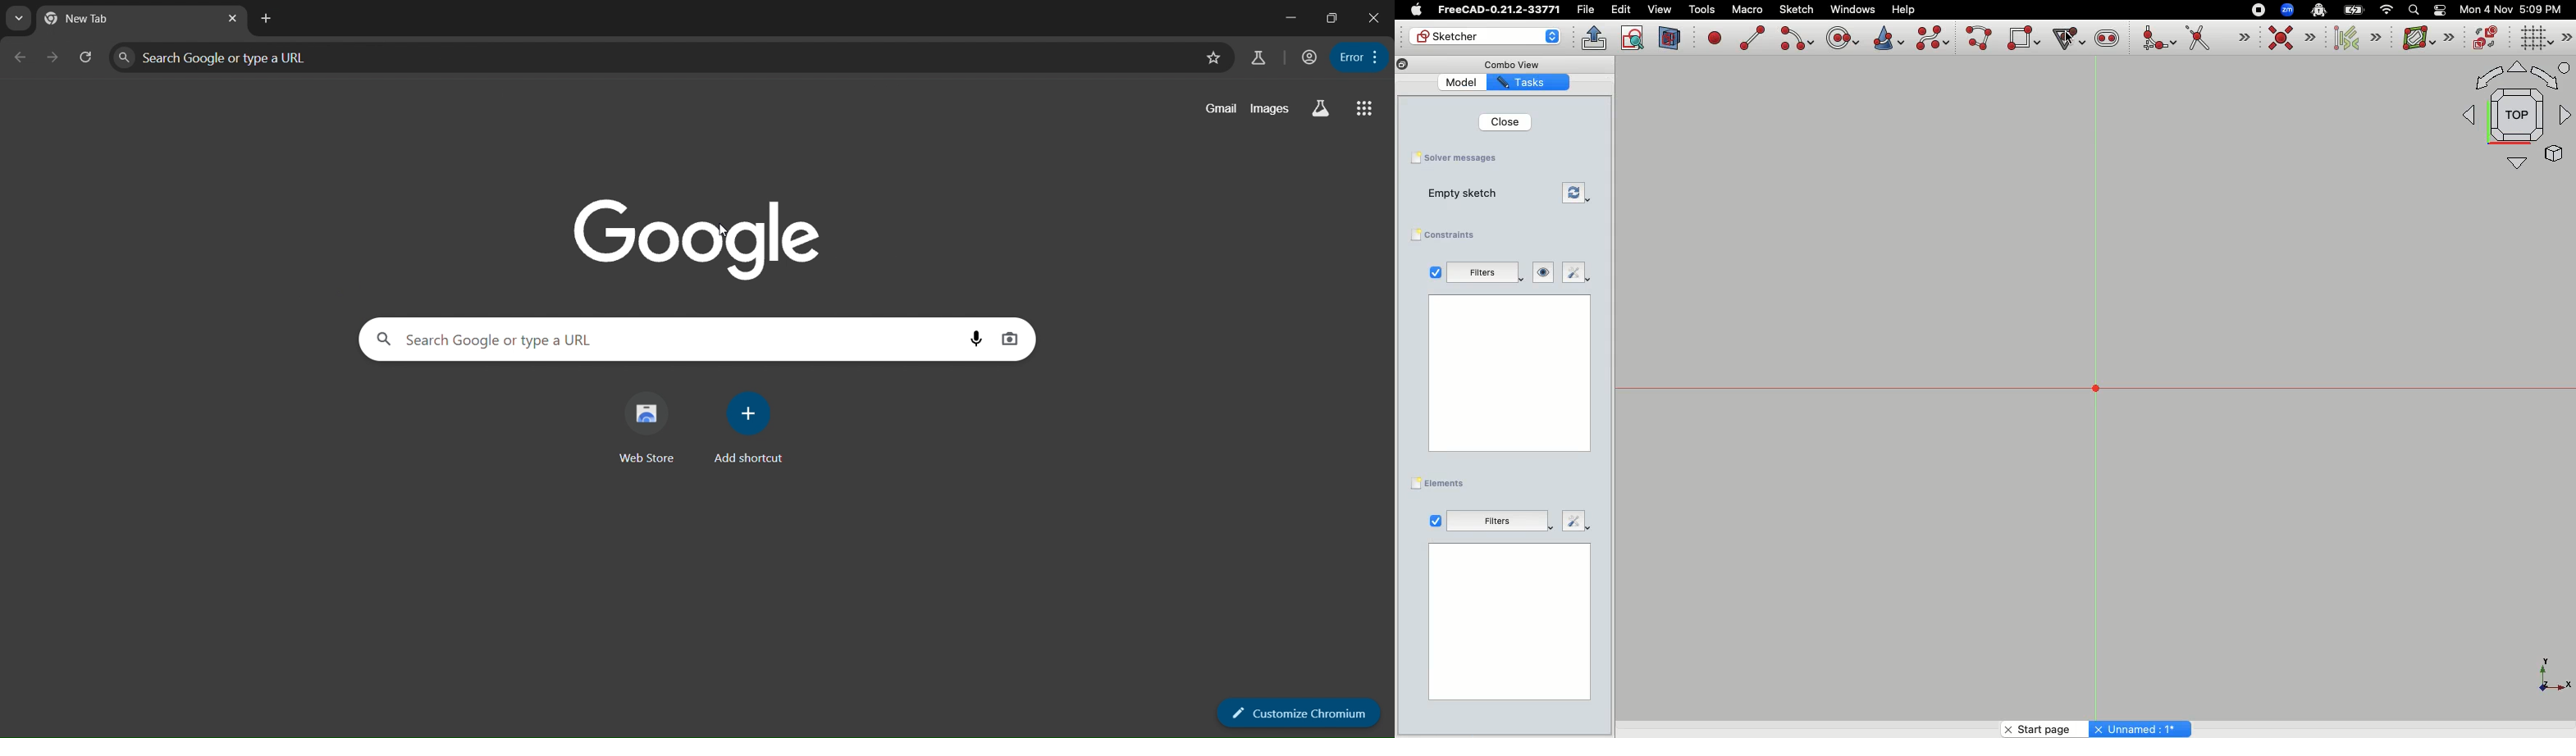  I want to click on Forces recomputation of active document, so click(1578, 194).